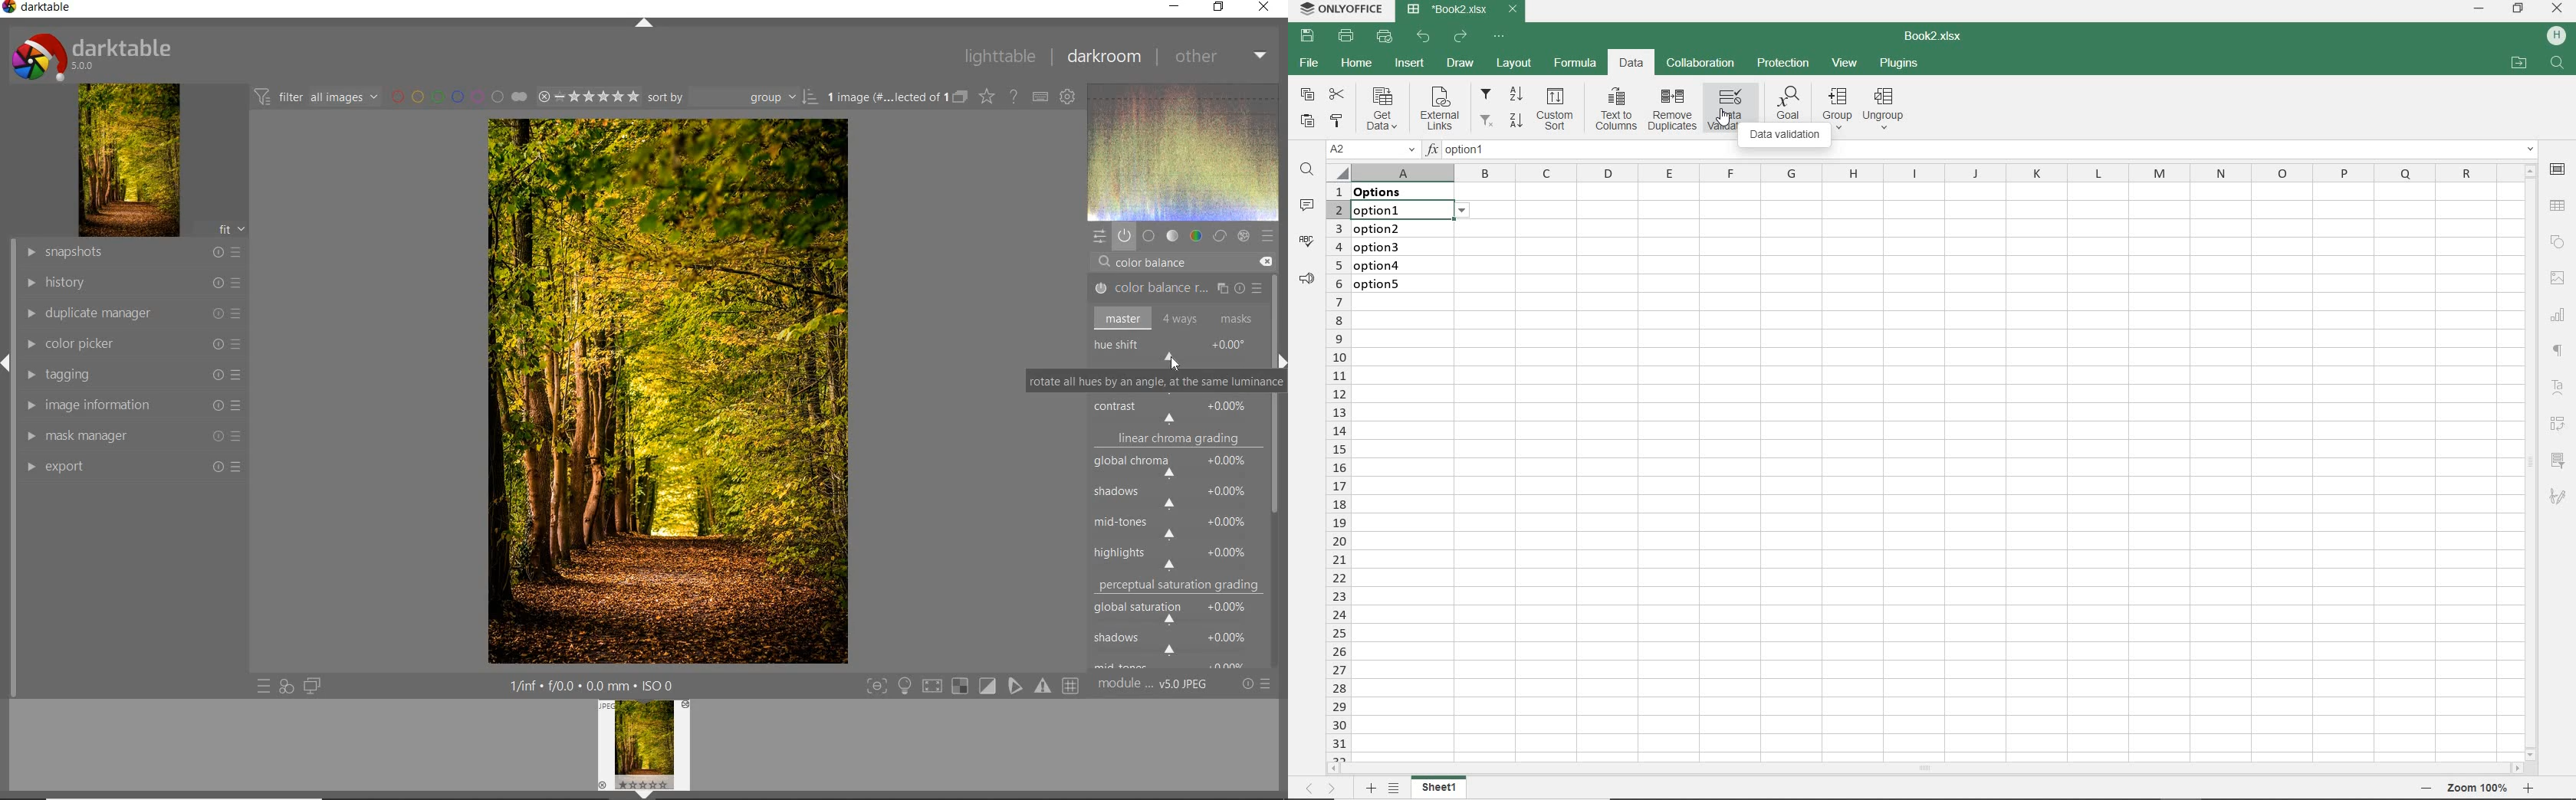 Image resolution: width=2576 pixels, height=812 pixels. What do you see at coordinates (130, 160) in the screenshot?
I see `image` at bounding box center [130, 160].